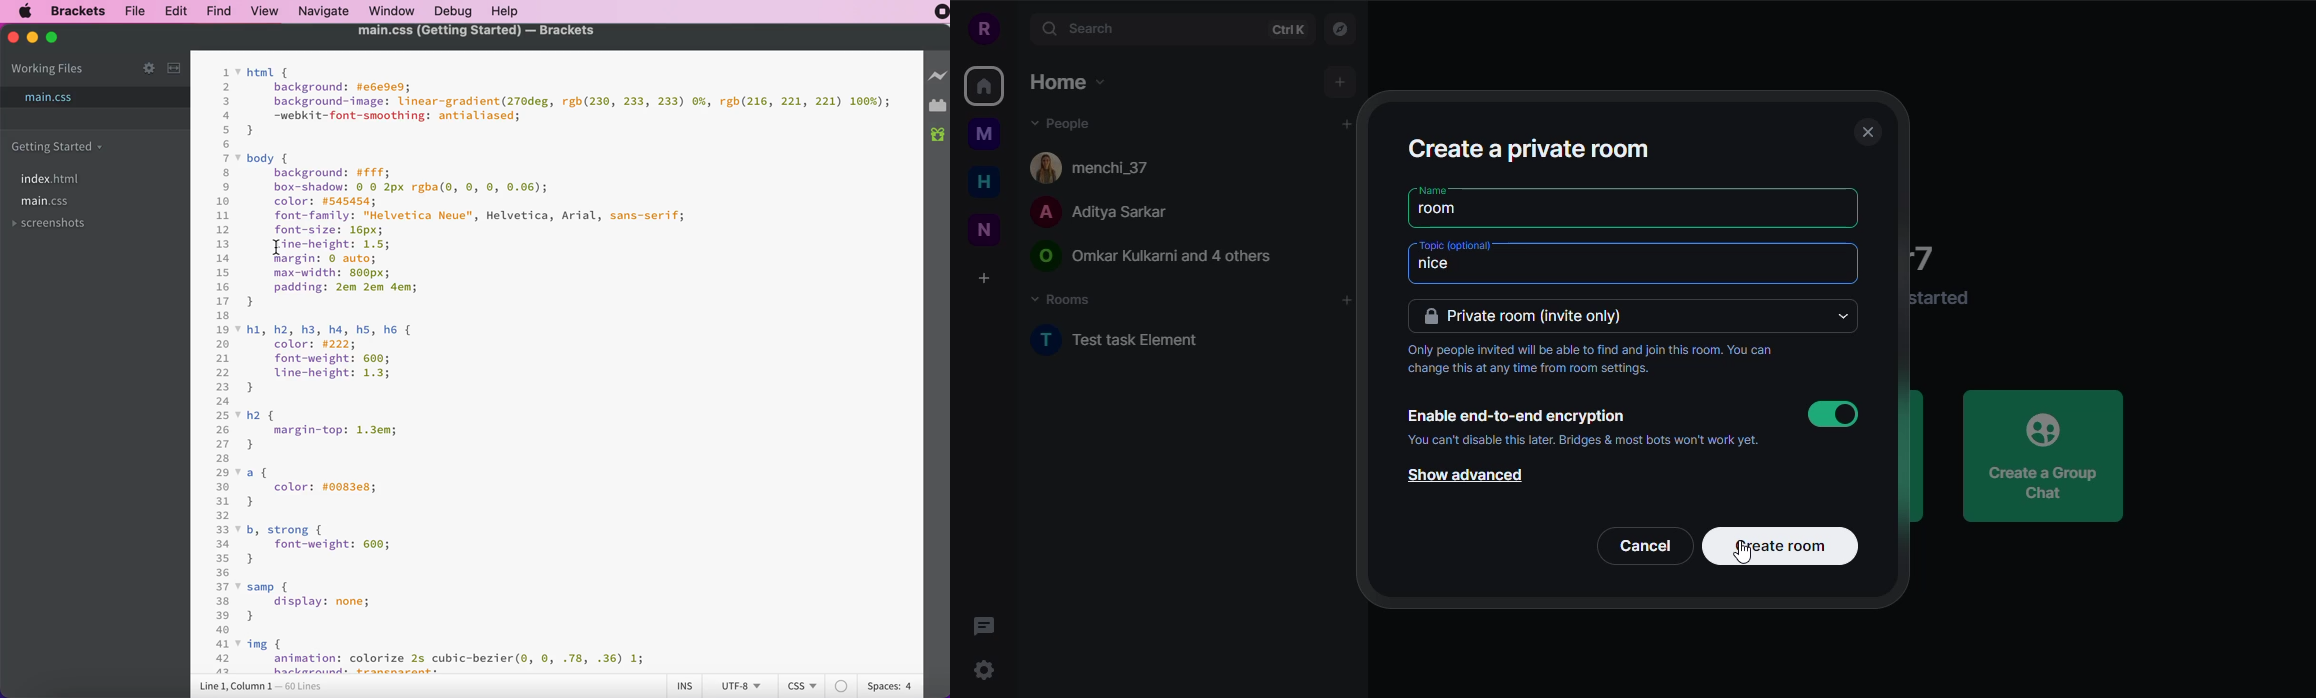  What do you see at coordinates (223, 315) in the screenshot?
I see `18` at bounding box center [223, 315].